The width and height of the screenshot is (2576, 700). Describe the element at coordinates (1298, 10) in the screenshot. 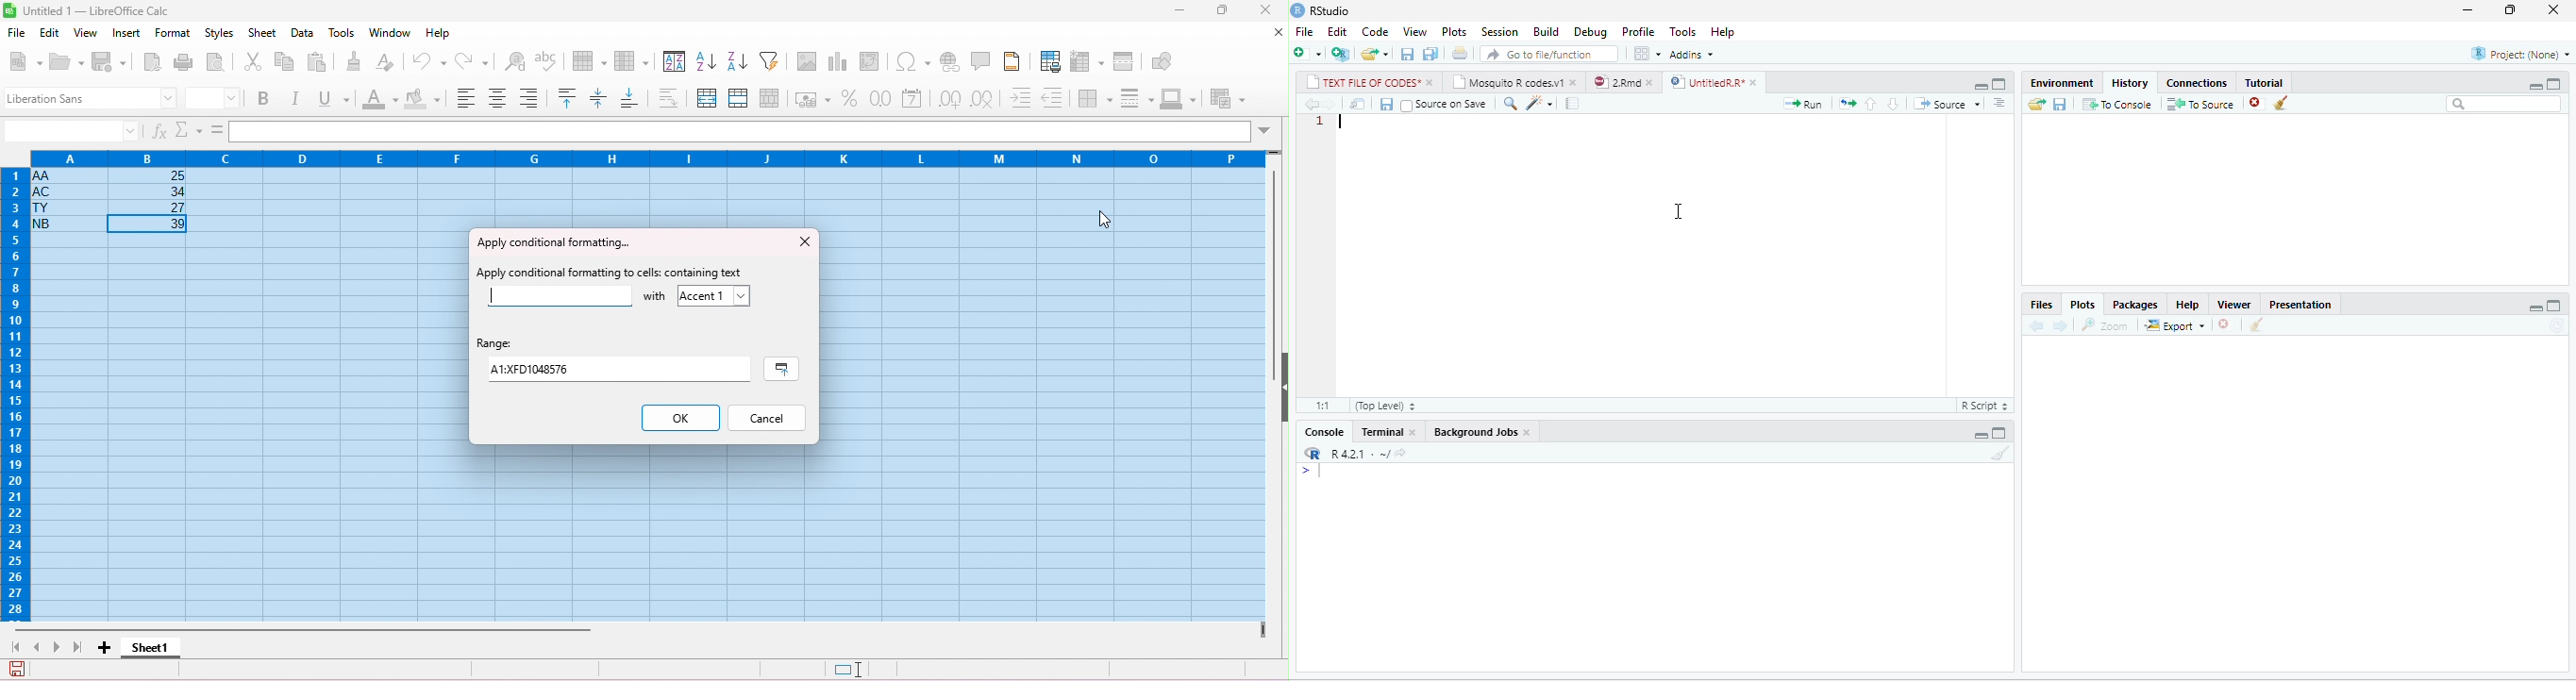

I see `logo` at that location.